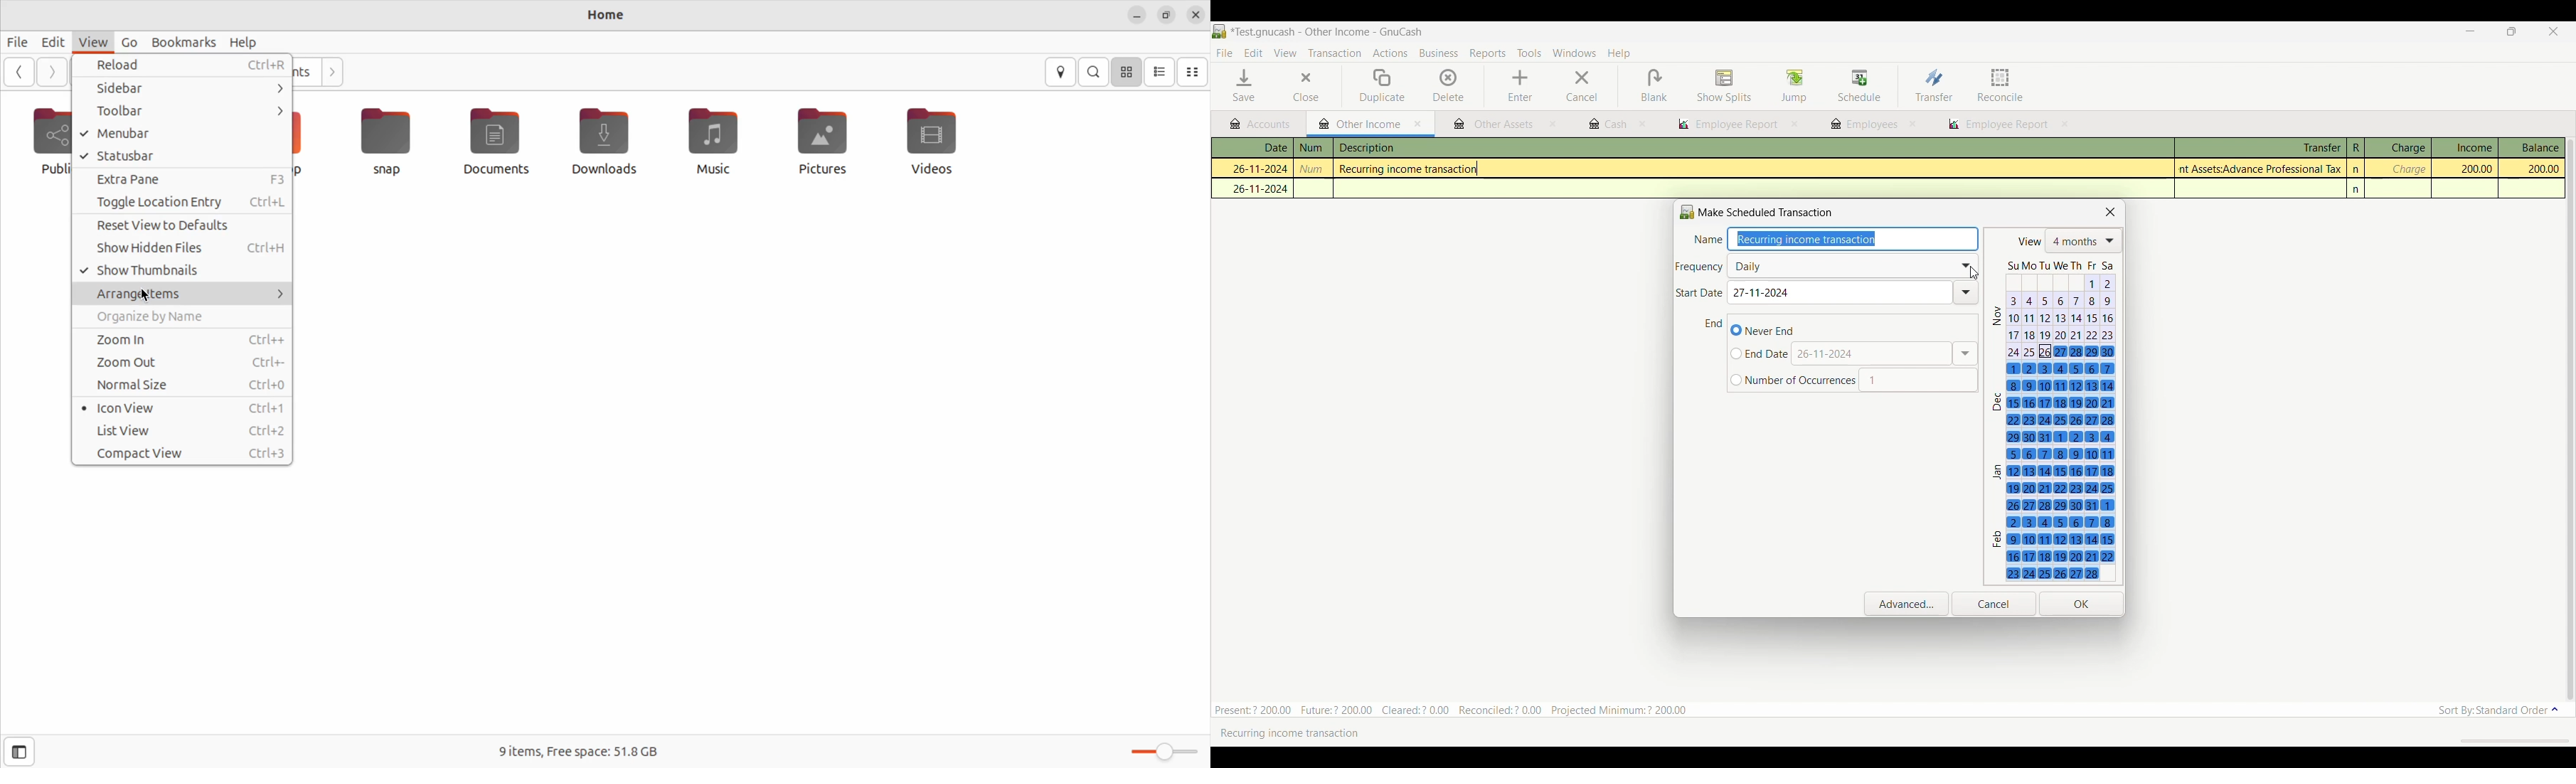 The height and width of the screenshot is (784, 2576). I want to click on cursor, so click(147, 297).